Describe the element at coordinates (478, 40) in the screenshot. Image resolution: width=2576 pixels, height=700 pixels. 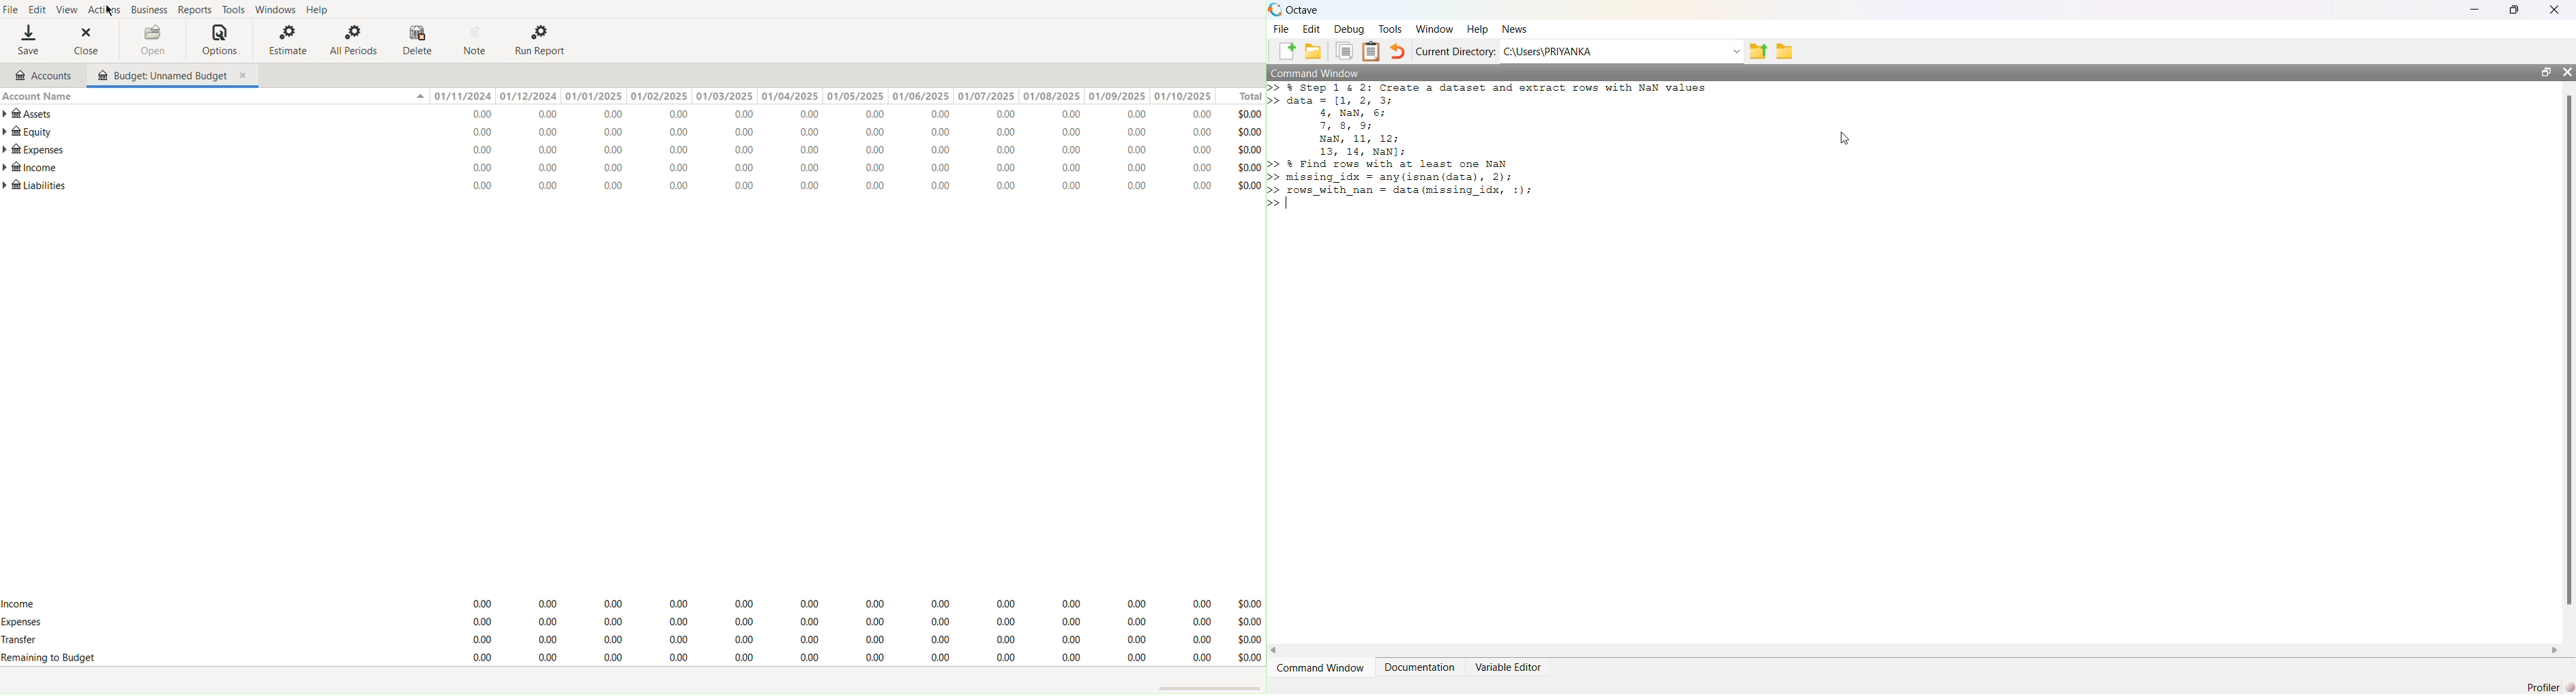
I see `Note` at that location.